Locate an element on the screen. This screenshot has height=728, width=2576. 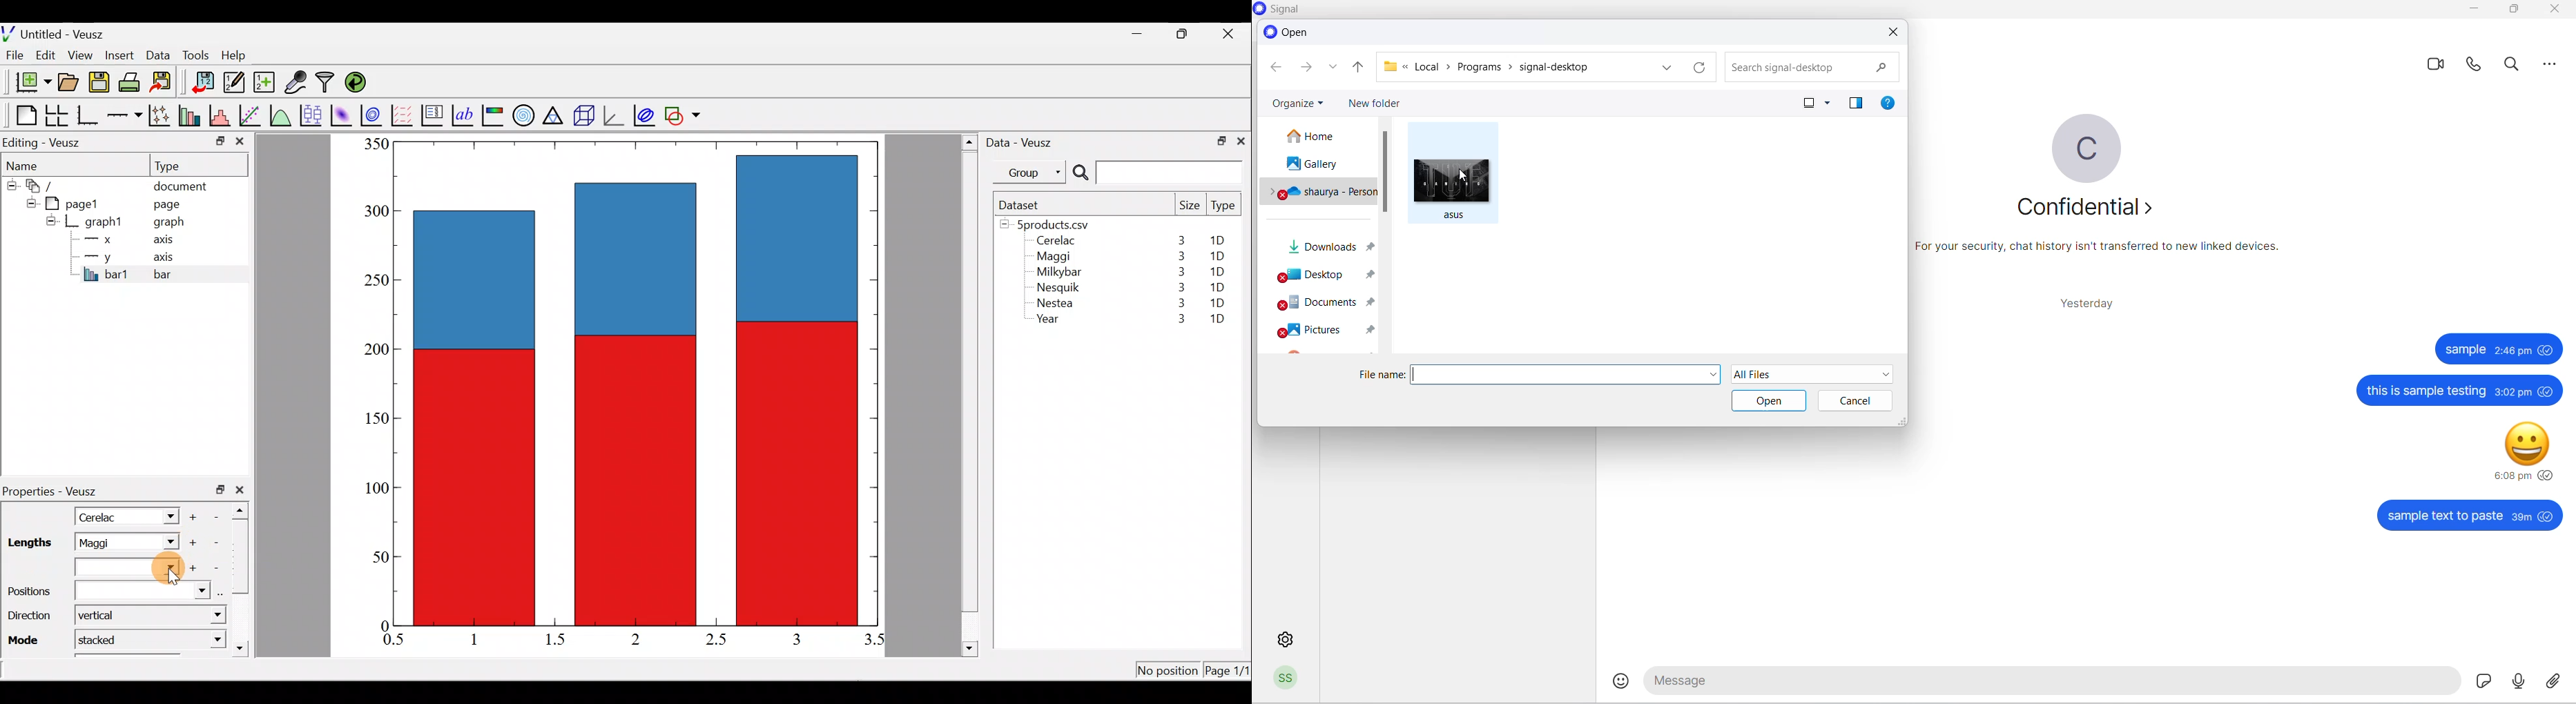
Help is located at coordinates (241, 55).